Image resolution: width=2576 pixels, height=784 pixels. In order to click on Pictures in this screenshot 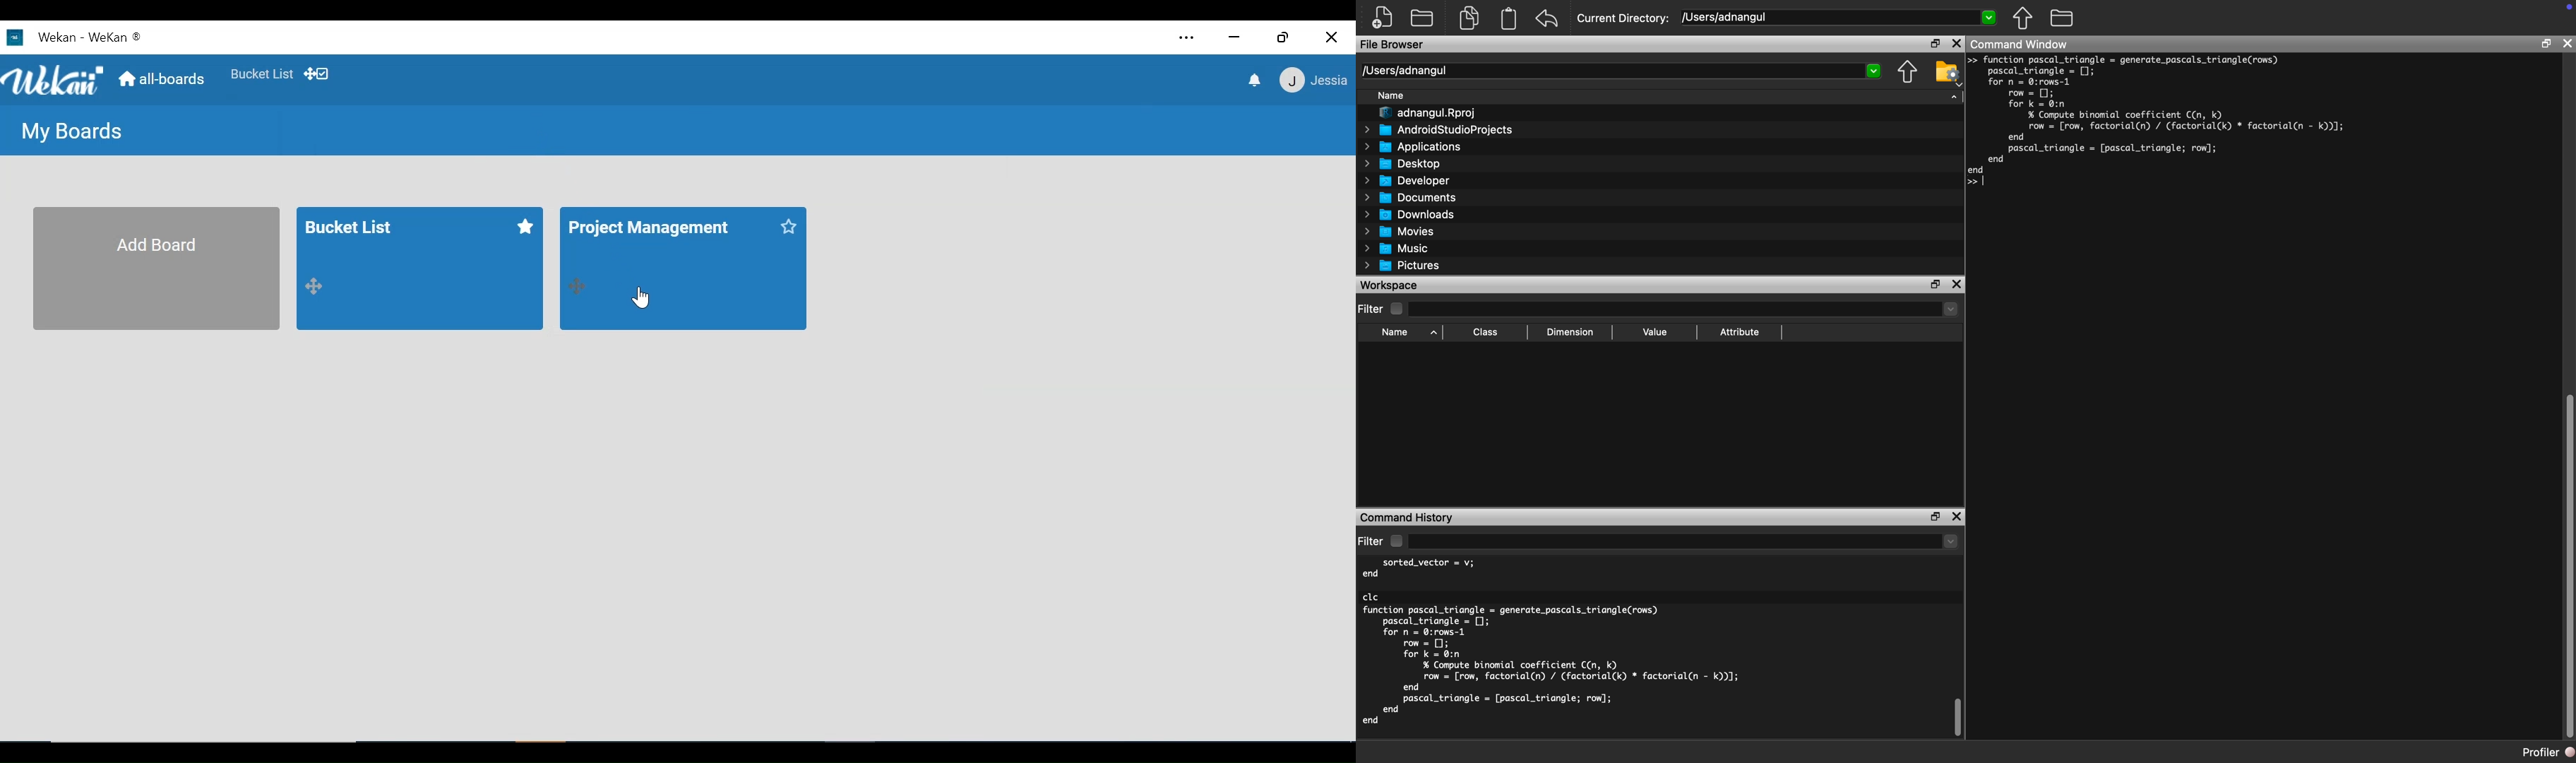, I will do `click(1403, 267)`.